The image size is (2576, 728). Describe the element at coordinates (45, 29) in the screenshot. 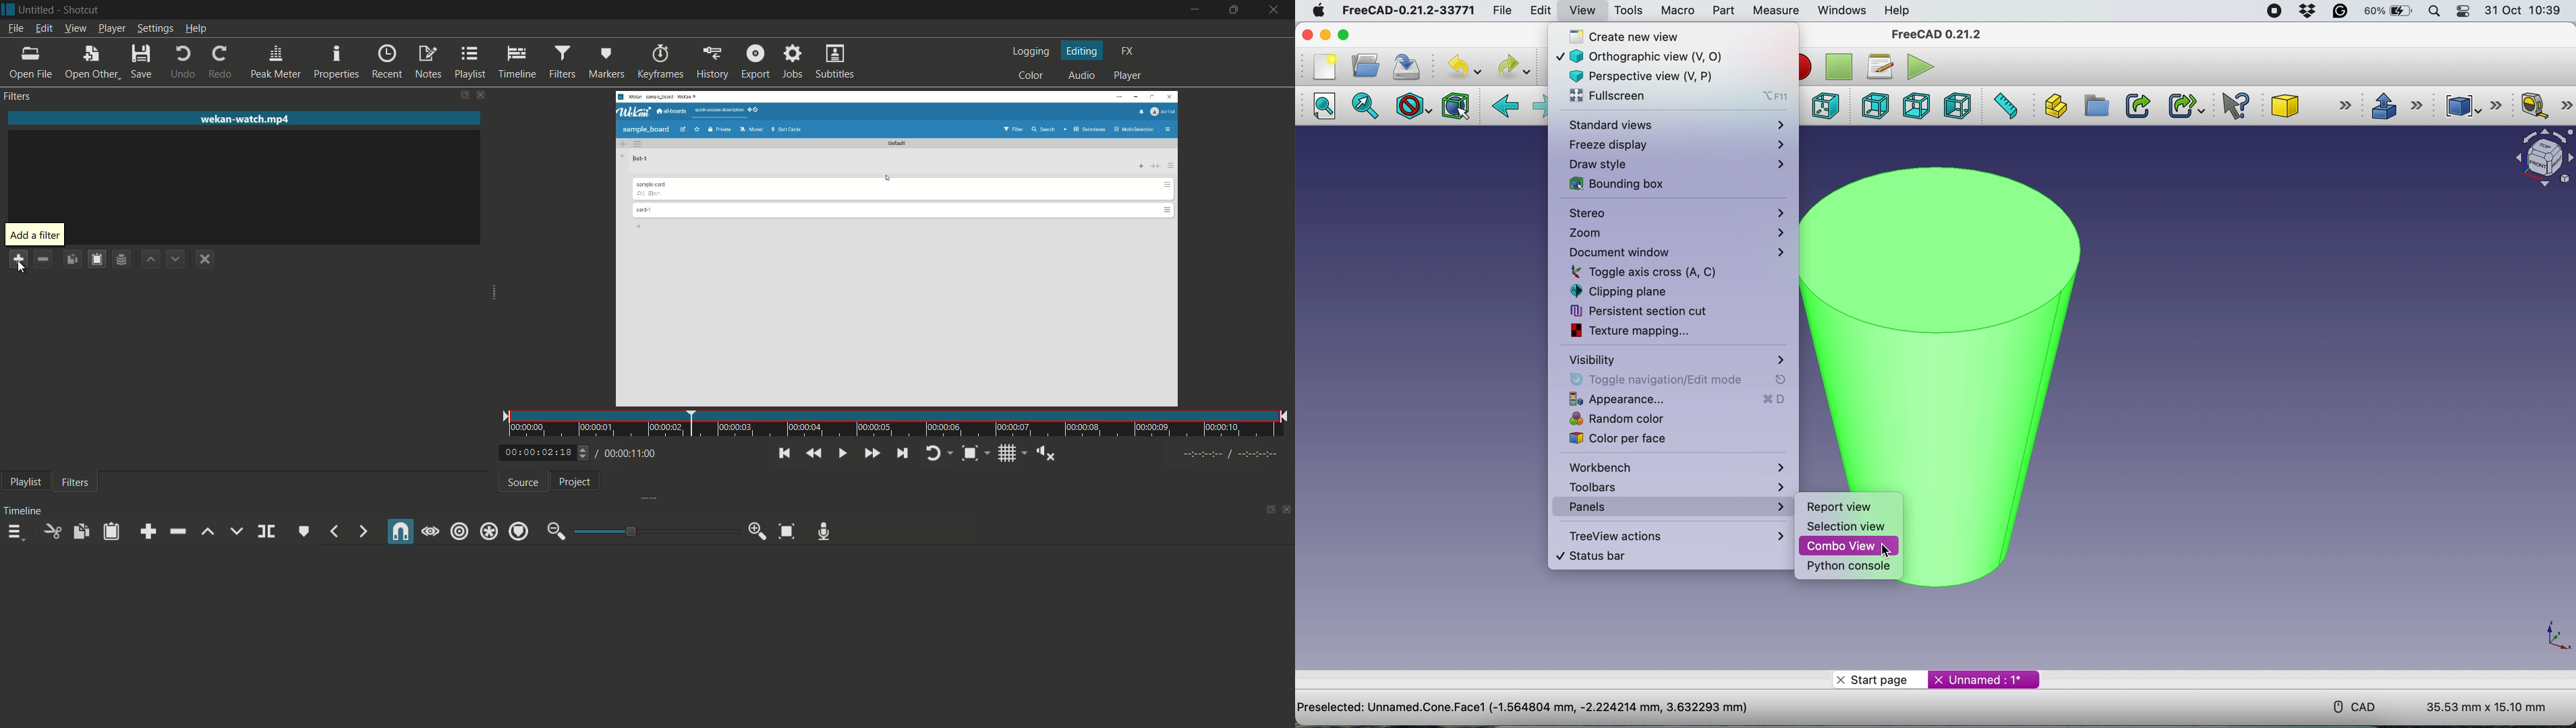

I see `edit menu` at that location.